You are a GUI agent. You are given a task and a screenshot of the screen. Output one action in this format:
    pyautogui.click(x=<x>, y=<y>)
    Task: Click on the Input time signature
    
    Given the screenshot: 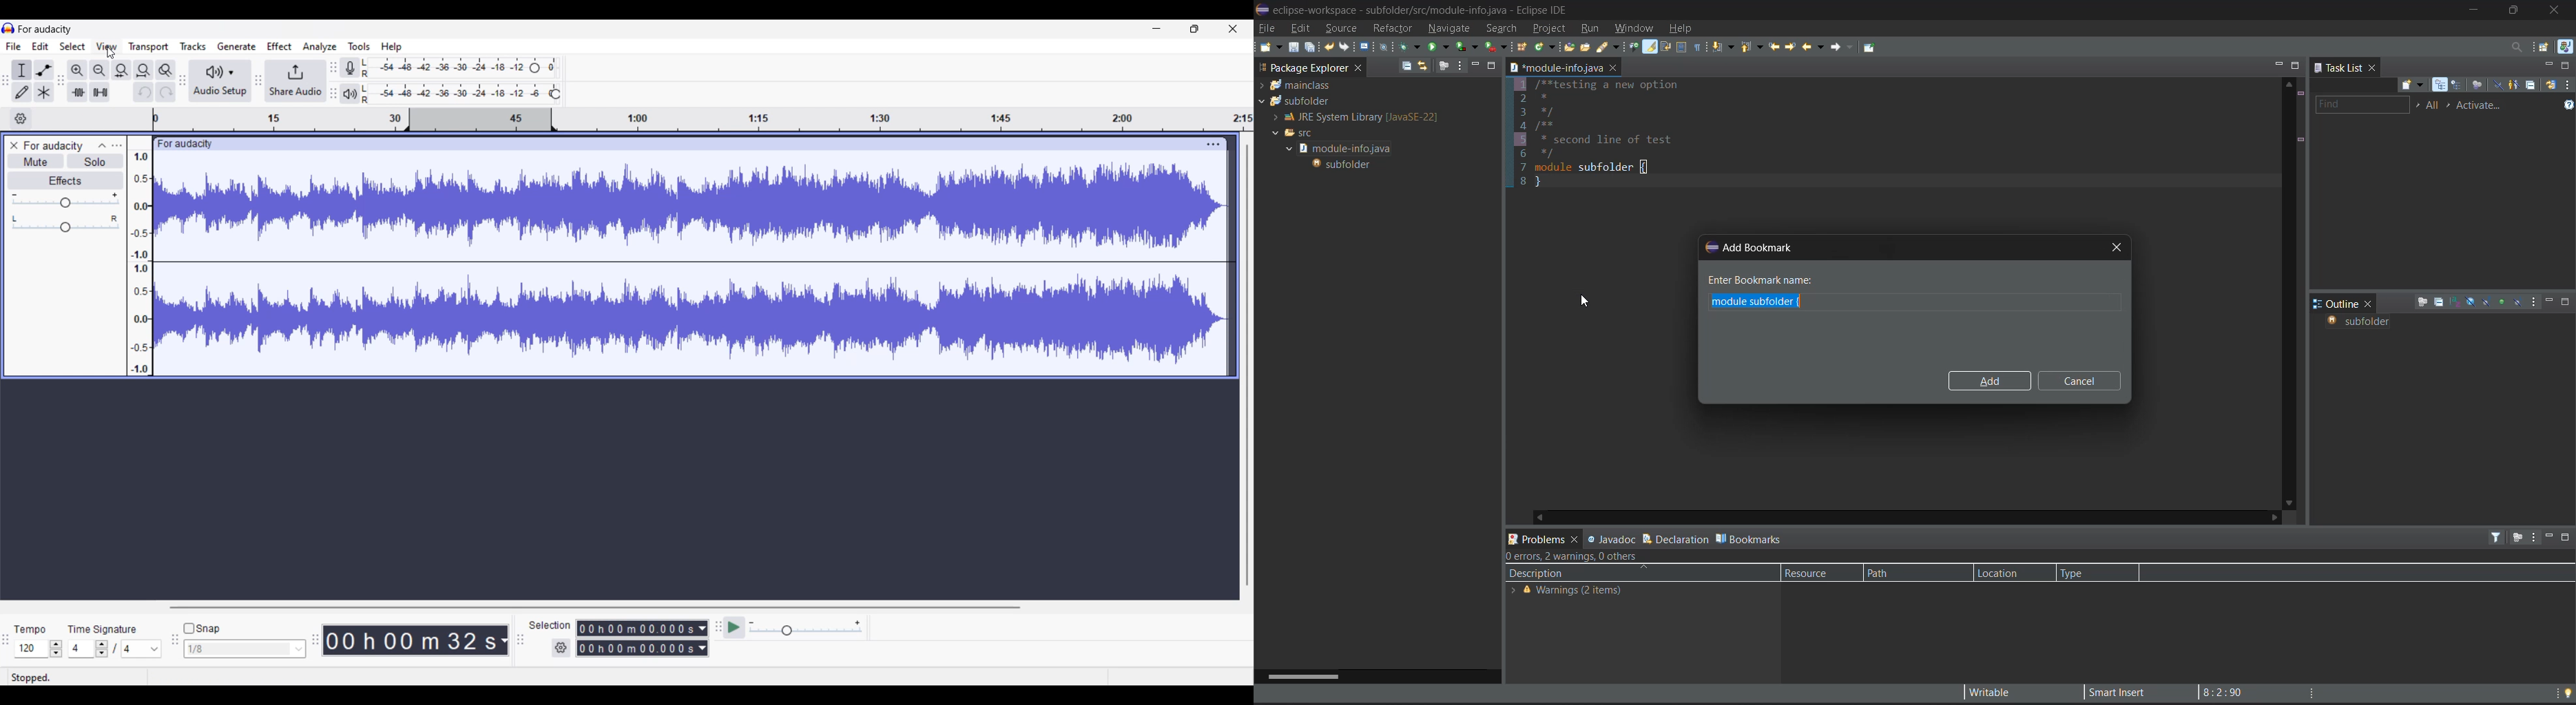 What is the action you would take?
    pyautogui.click(x=80, y=648)
    